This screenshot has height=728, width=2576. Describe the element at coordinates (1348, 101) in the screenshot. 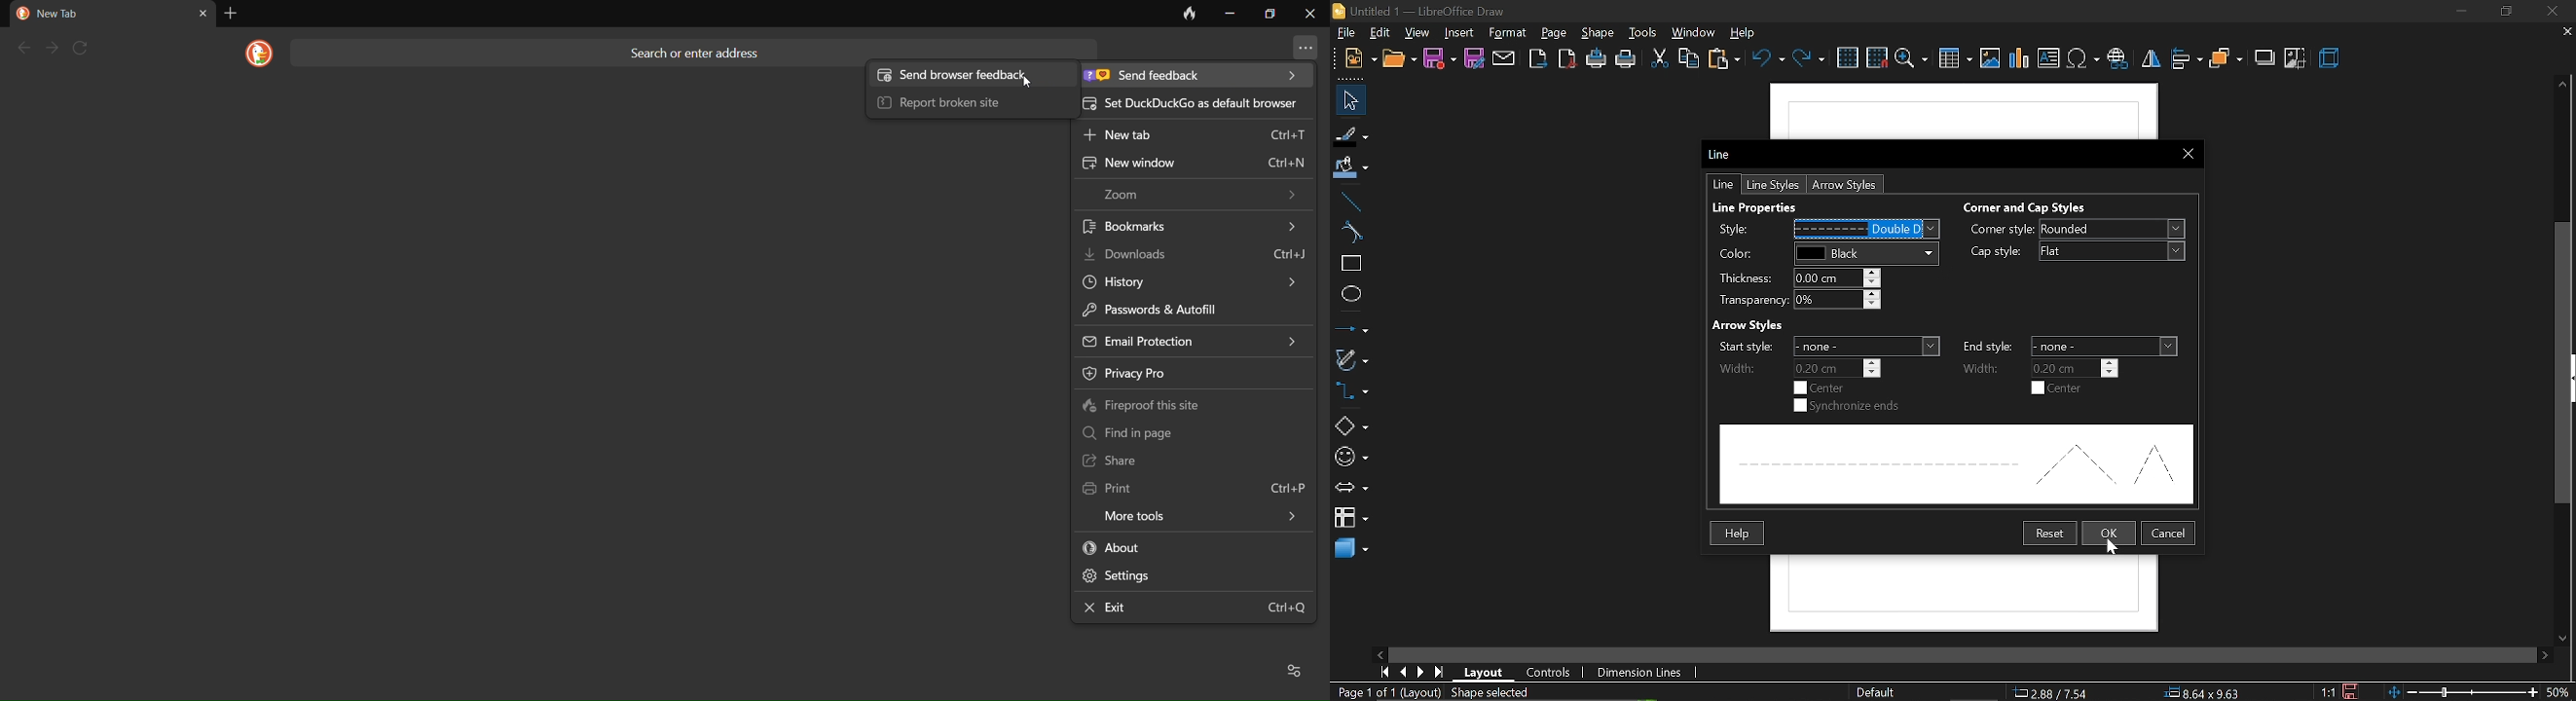

I see `select` at that location.